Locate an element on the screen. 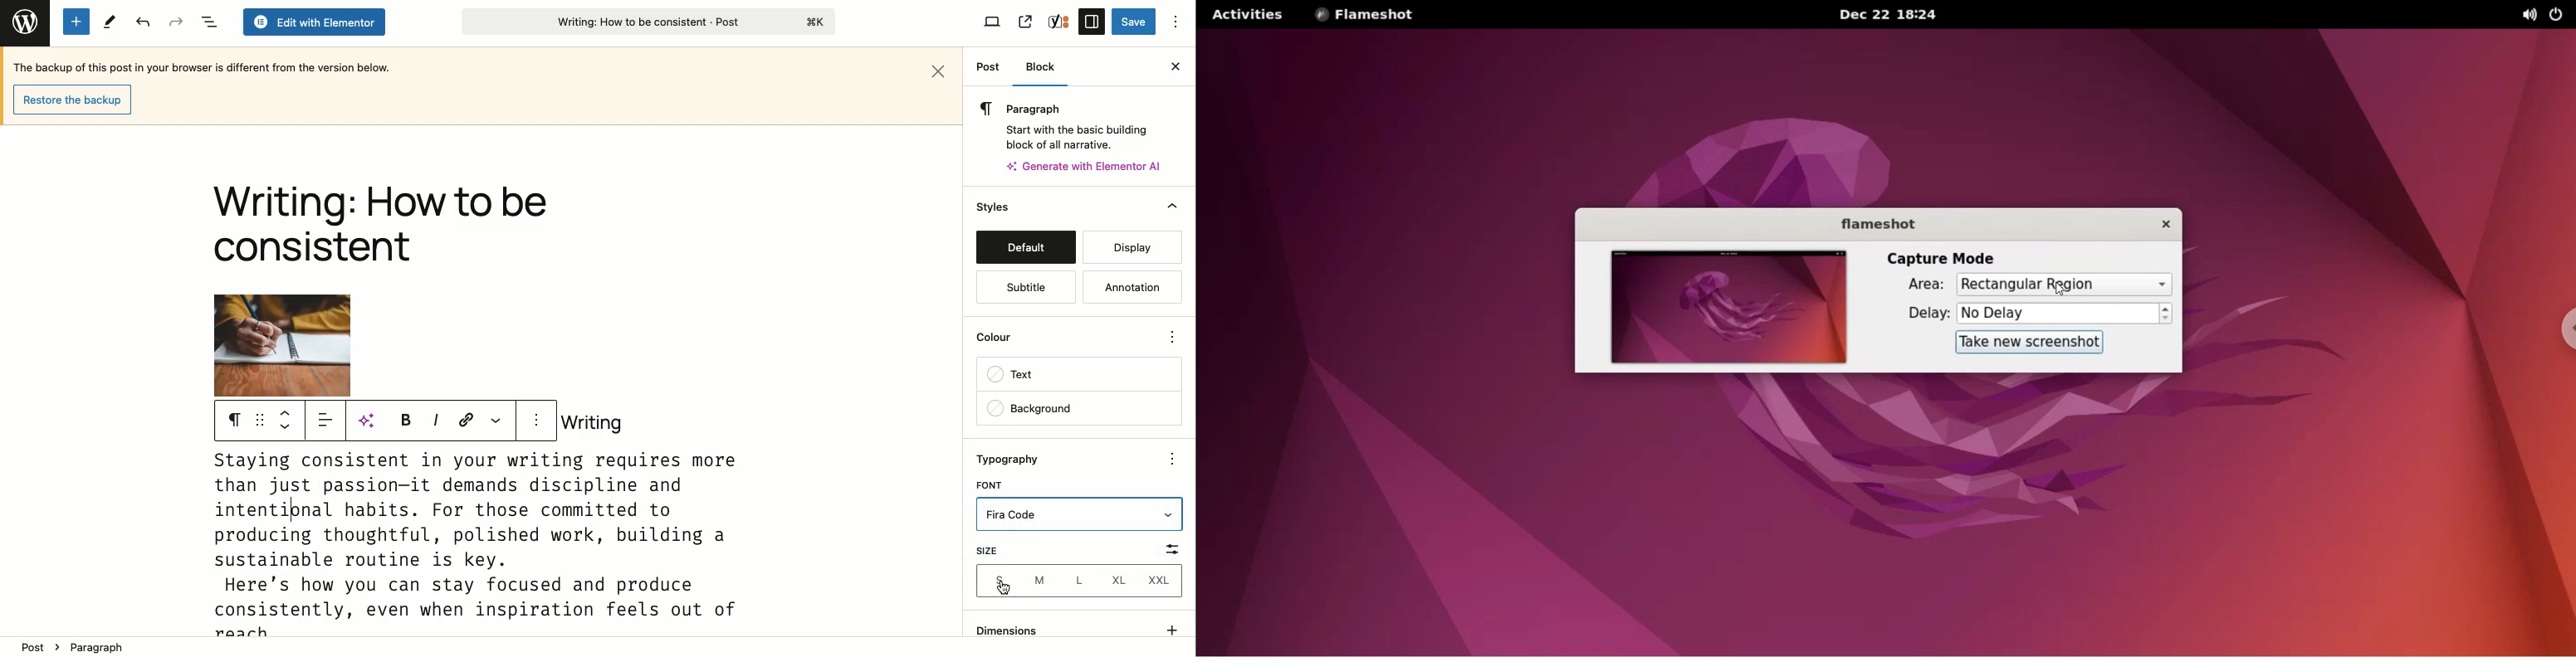  Generate with Elementor AI is located at coordinates (1085, 166).